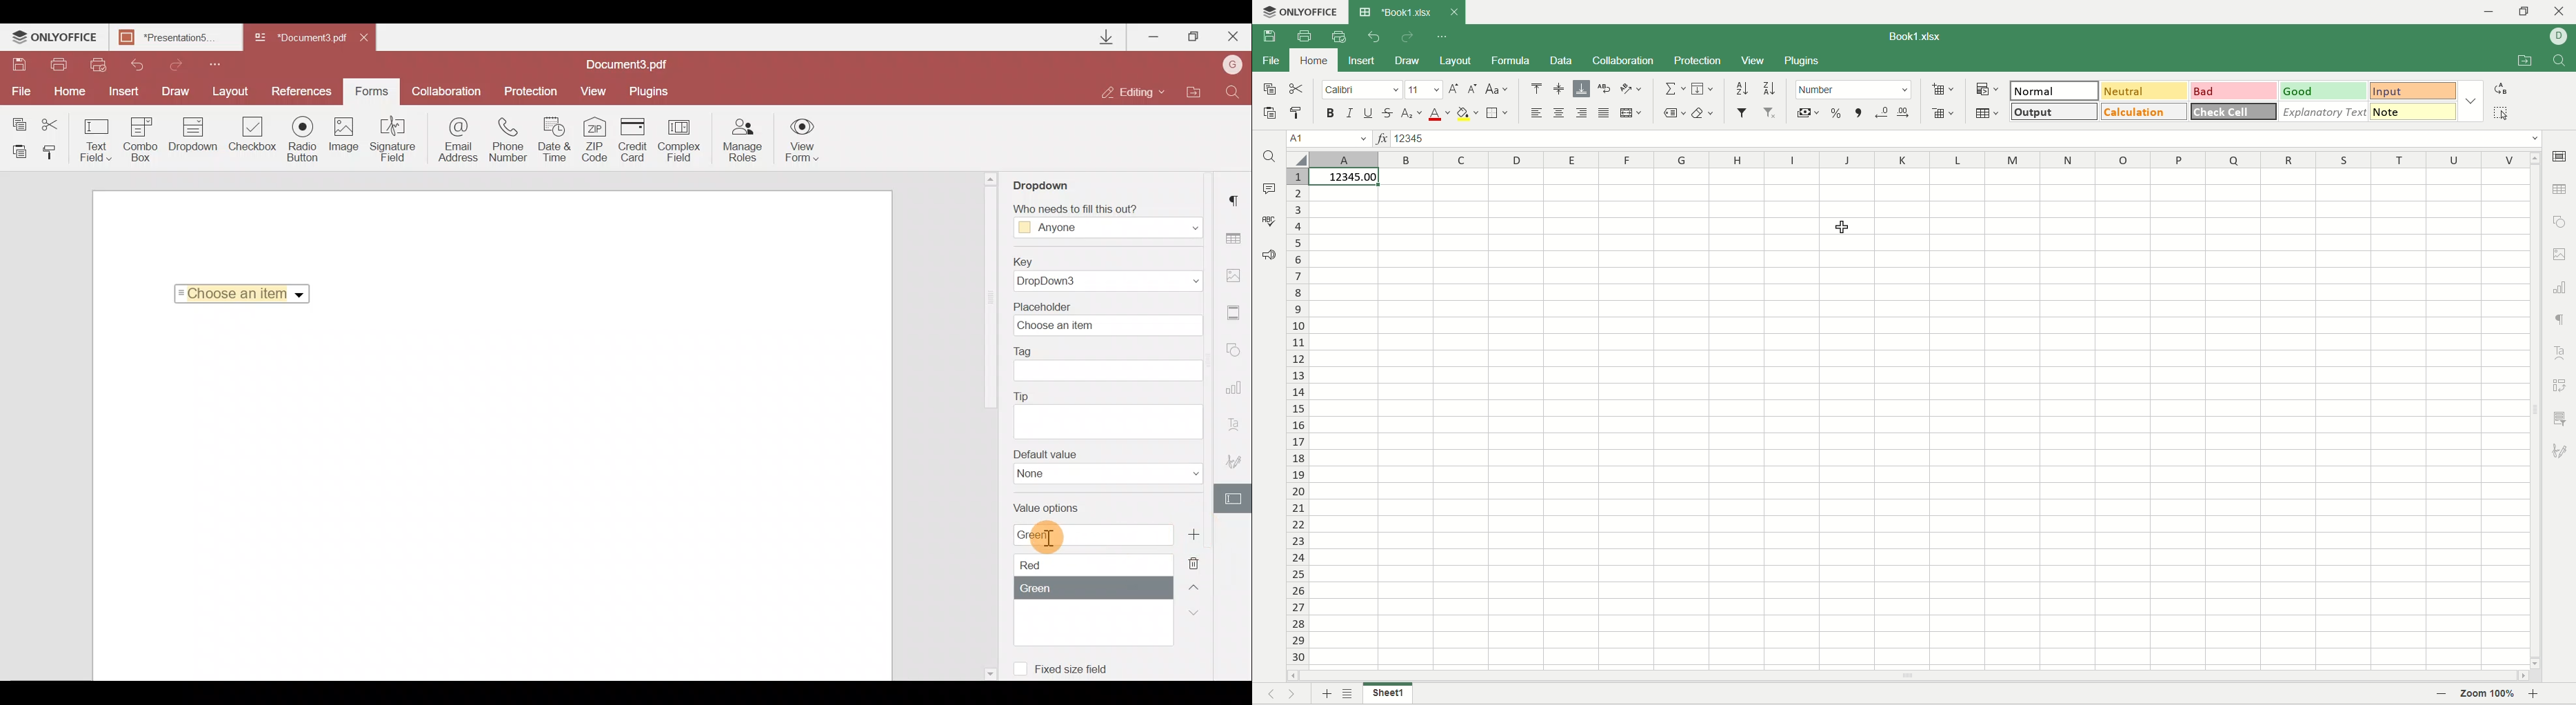 This screenshot has height=728, width=2576. What do you see at coordinates (1233, 63) in the screenshot?
I see `Account name` at bounding box center [1233, 63].